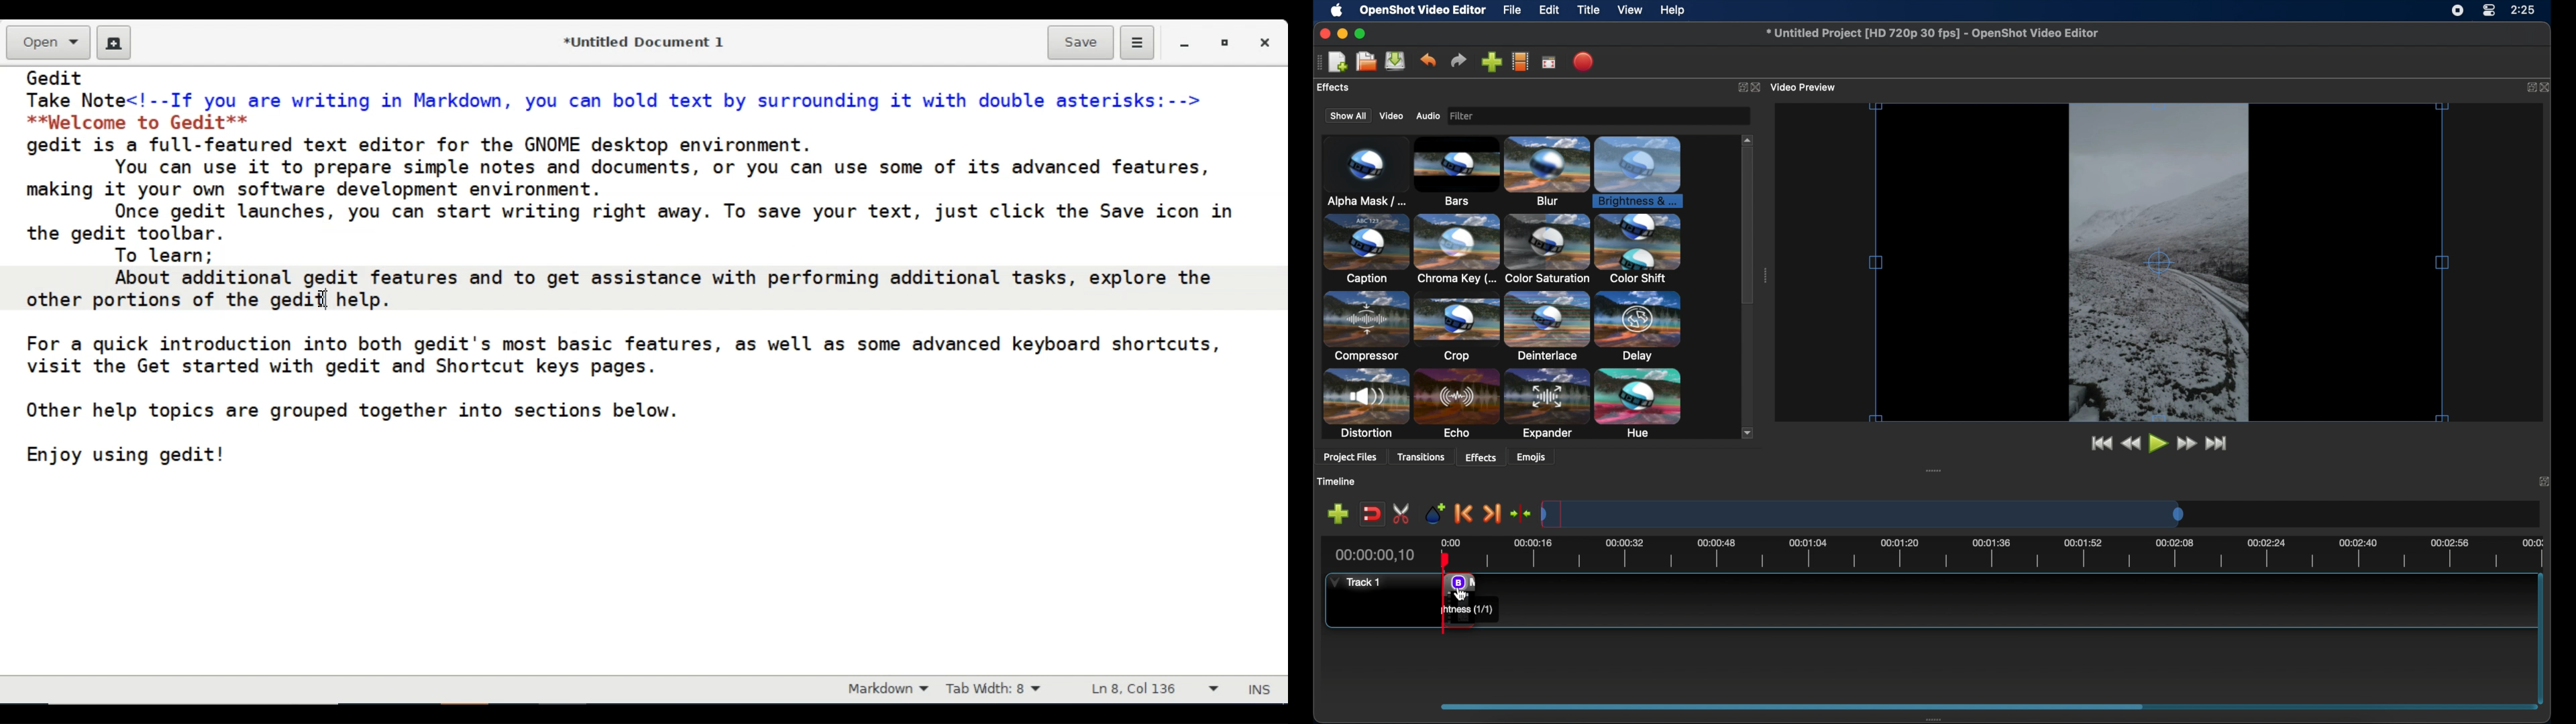 This screenshot has width=2576, height=728. Describe the element at coordinates (1935, 717) in the screenshot. I see `drag handle` at that location.